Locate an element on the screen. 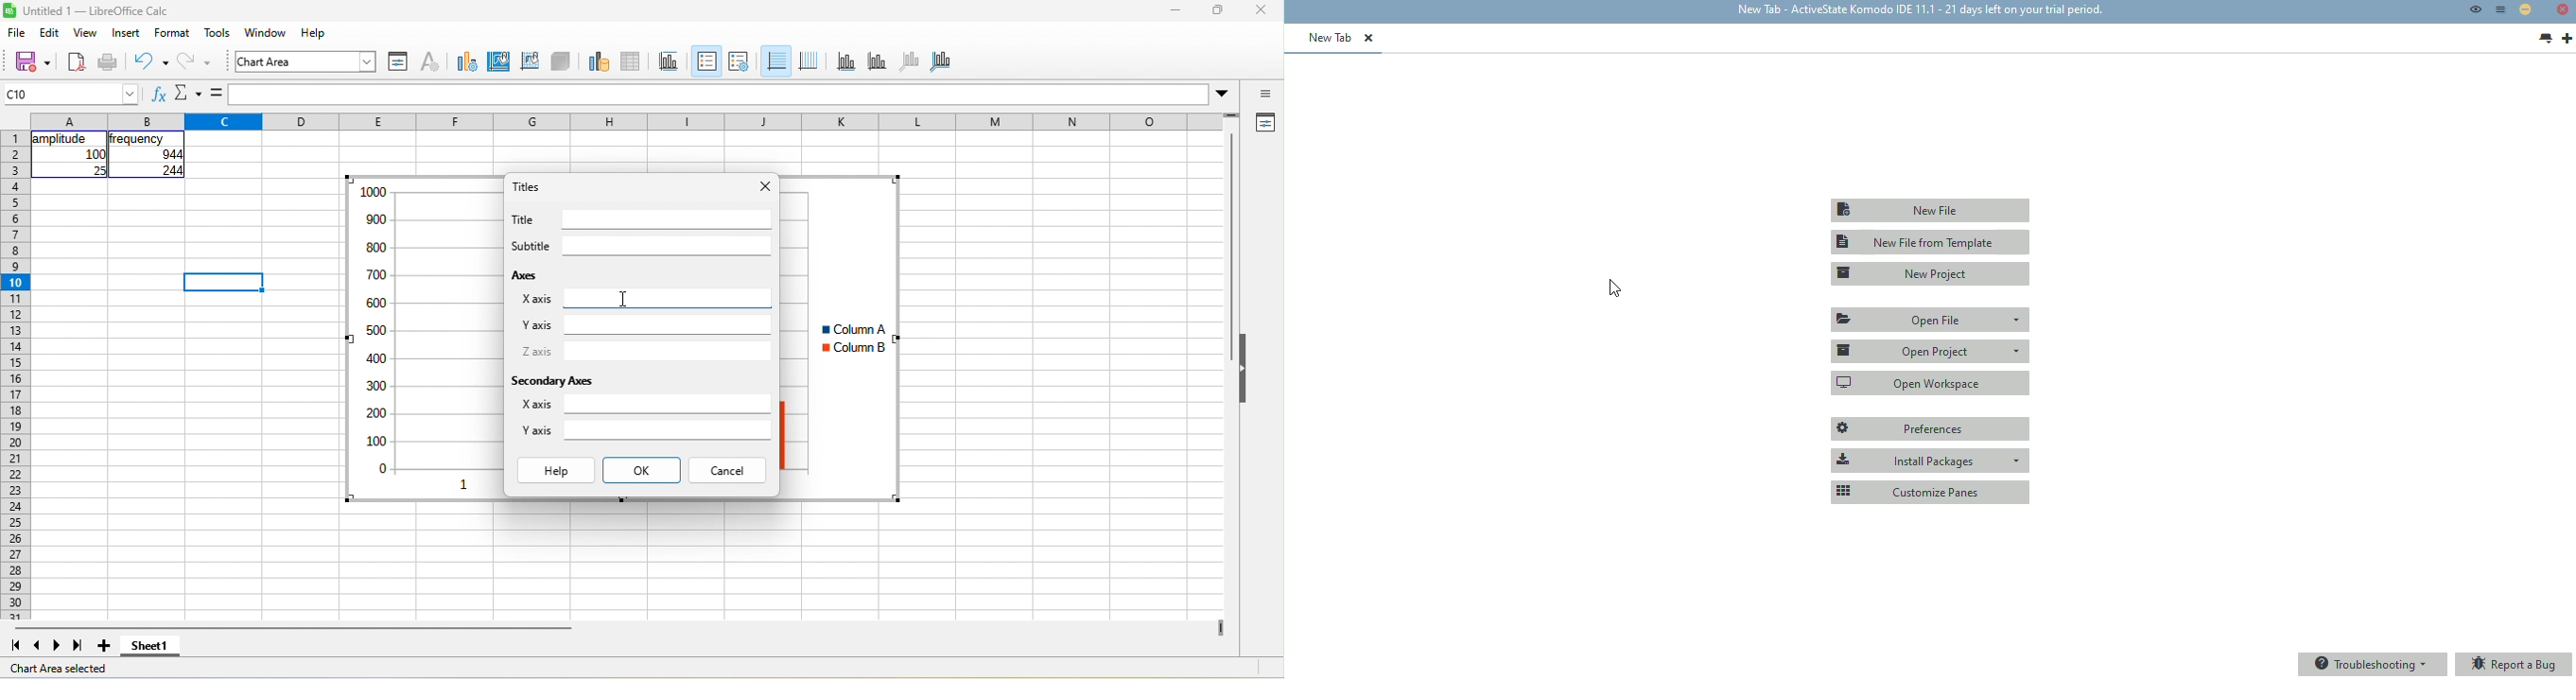 This screenshot has width=2576, height=700. window is located at coordinates (266, 32).